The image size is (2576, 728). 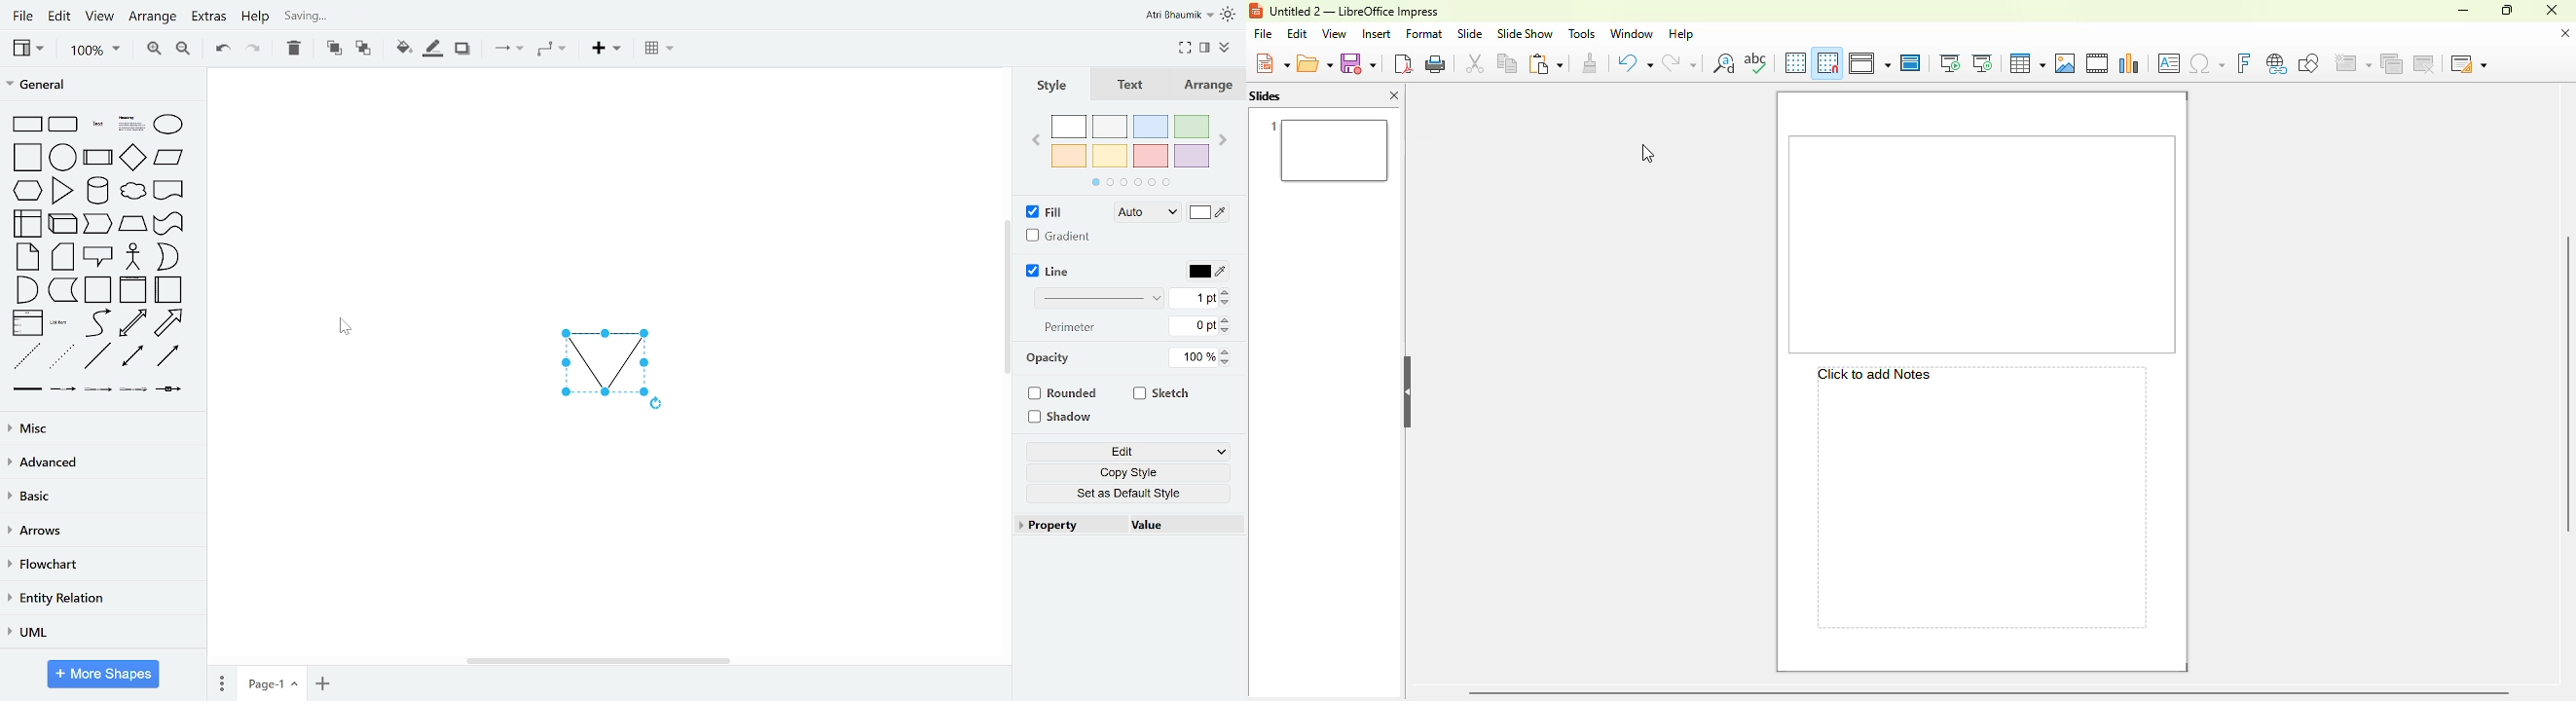 I want to click on container, so click(x=97, y=290).